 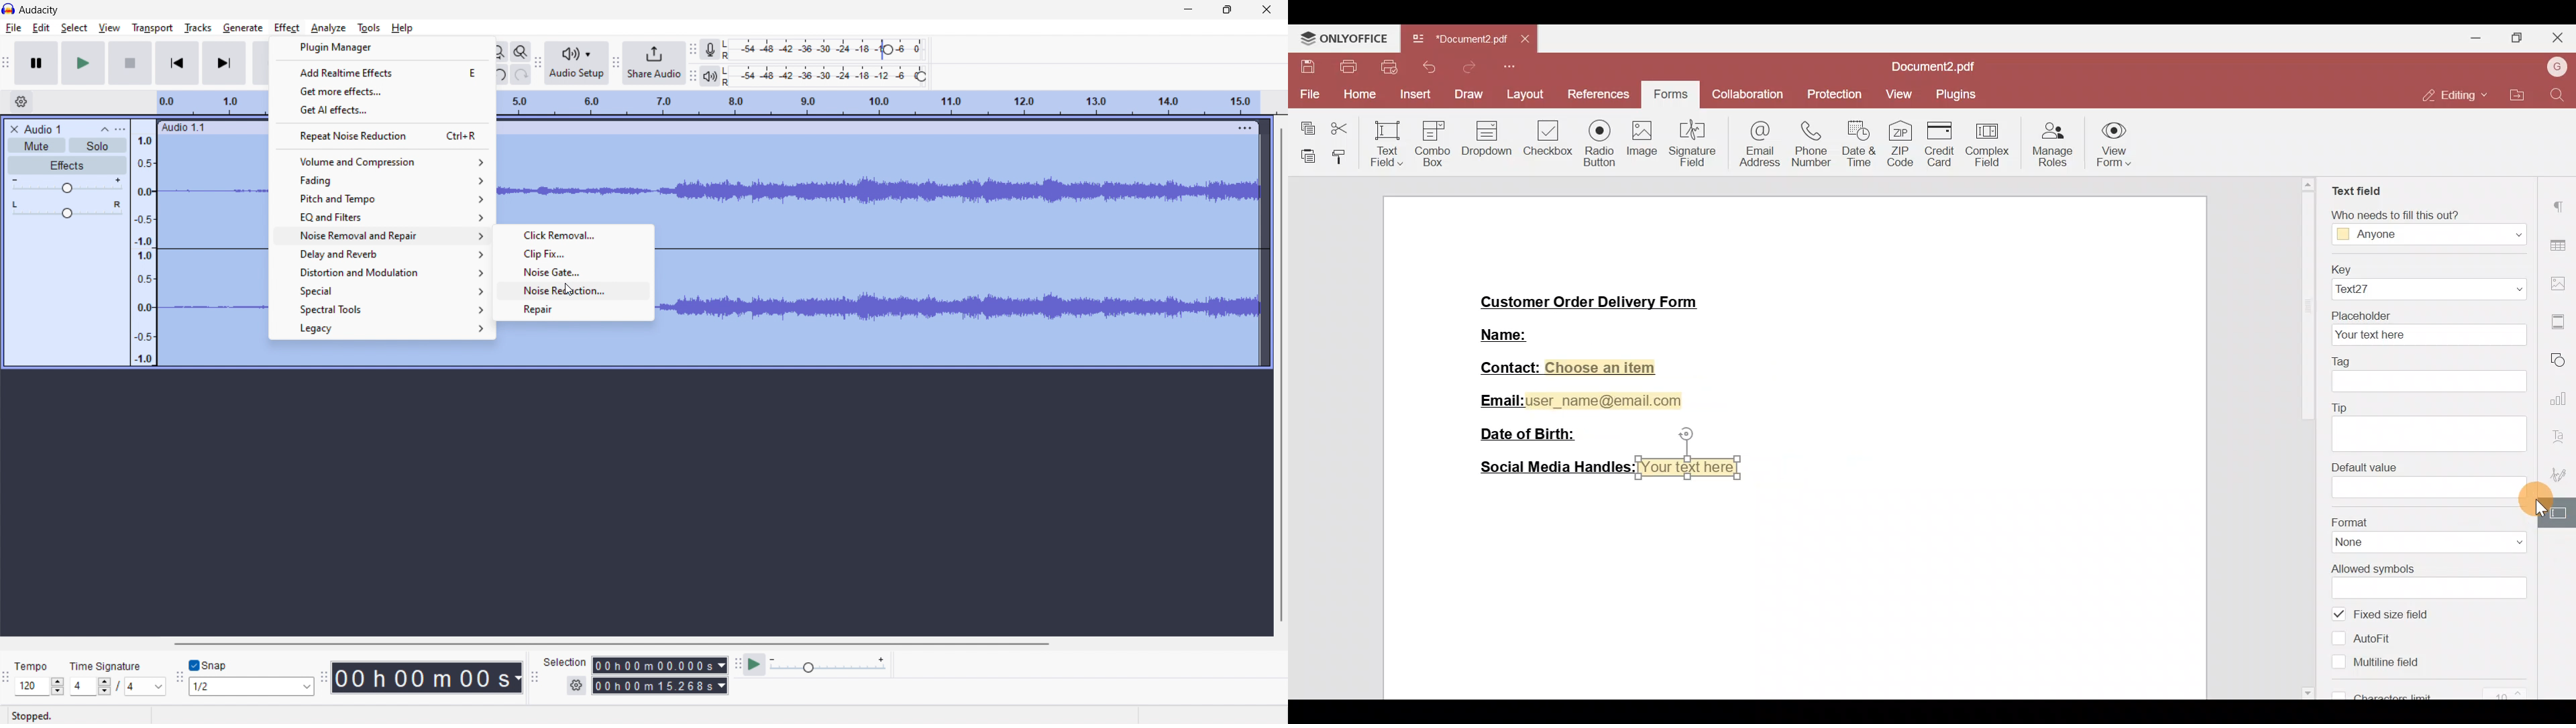 What do you see at coordinates (2378, 666) in the screenshot?
I see `Multiline field` at bounding box center [2378, 666].